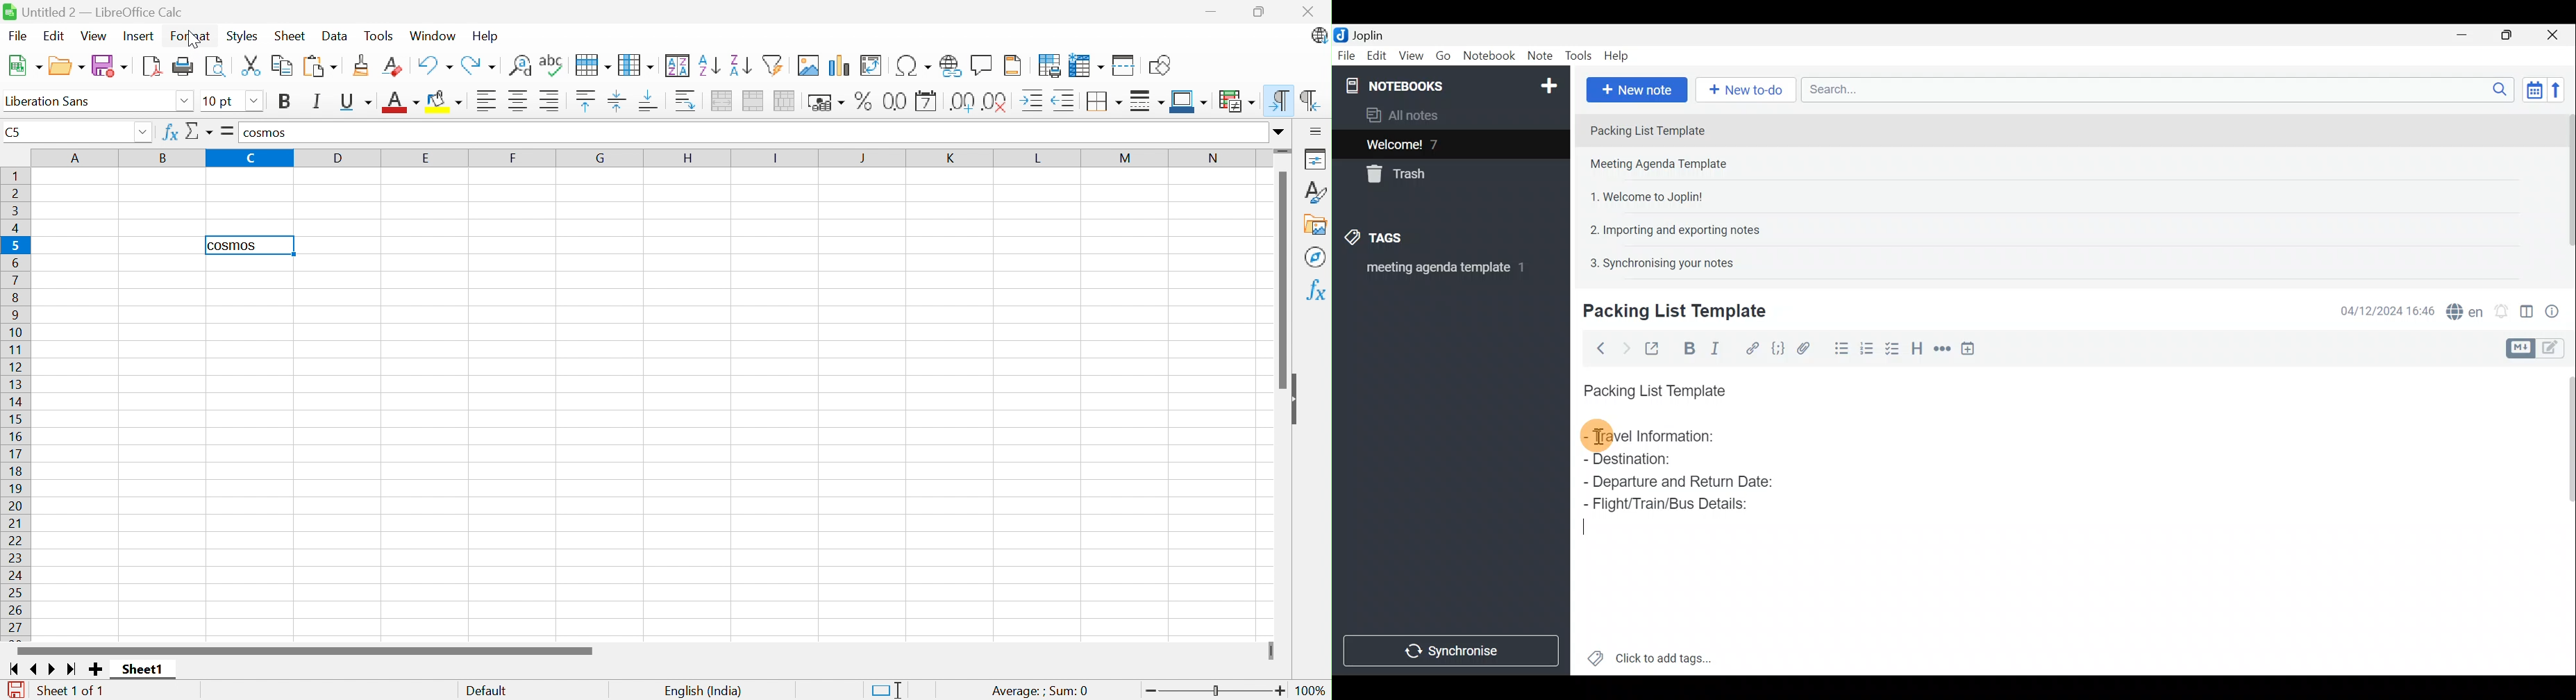  What do you see at coordinates (69, 133) in the screenshot?
I see `Name box` at bounding box center [69, 133].